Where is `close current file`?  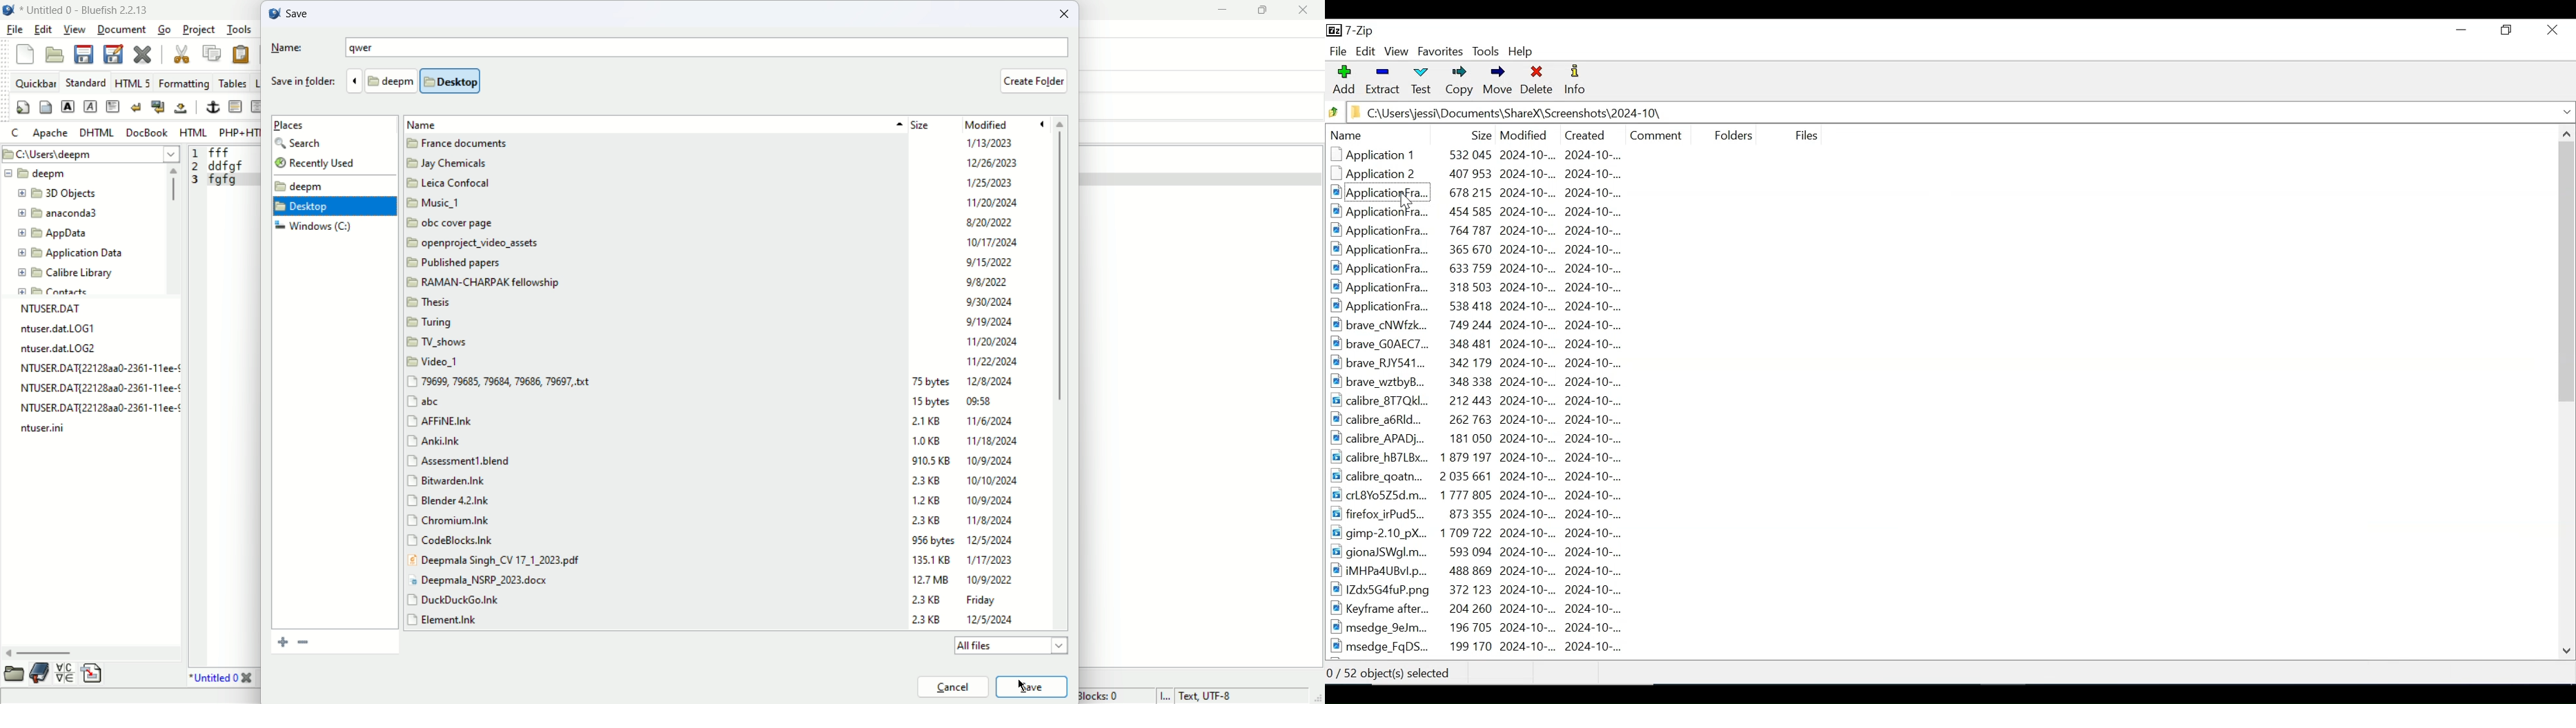
close current file is located at coordinates (144, 53).